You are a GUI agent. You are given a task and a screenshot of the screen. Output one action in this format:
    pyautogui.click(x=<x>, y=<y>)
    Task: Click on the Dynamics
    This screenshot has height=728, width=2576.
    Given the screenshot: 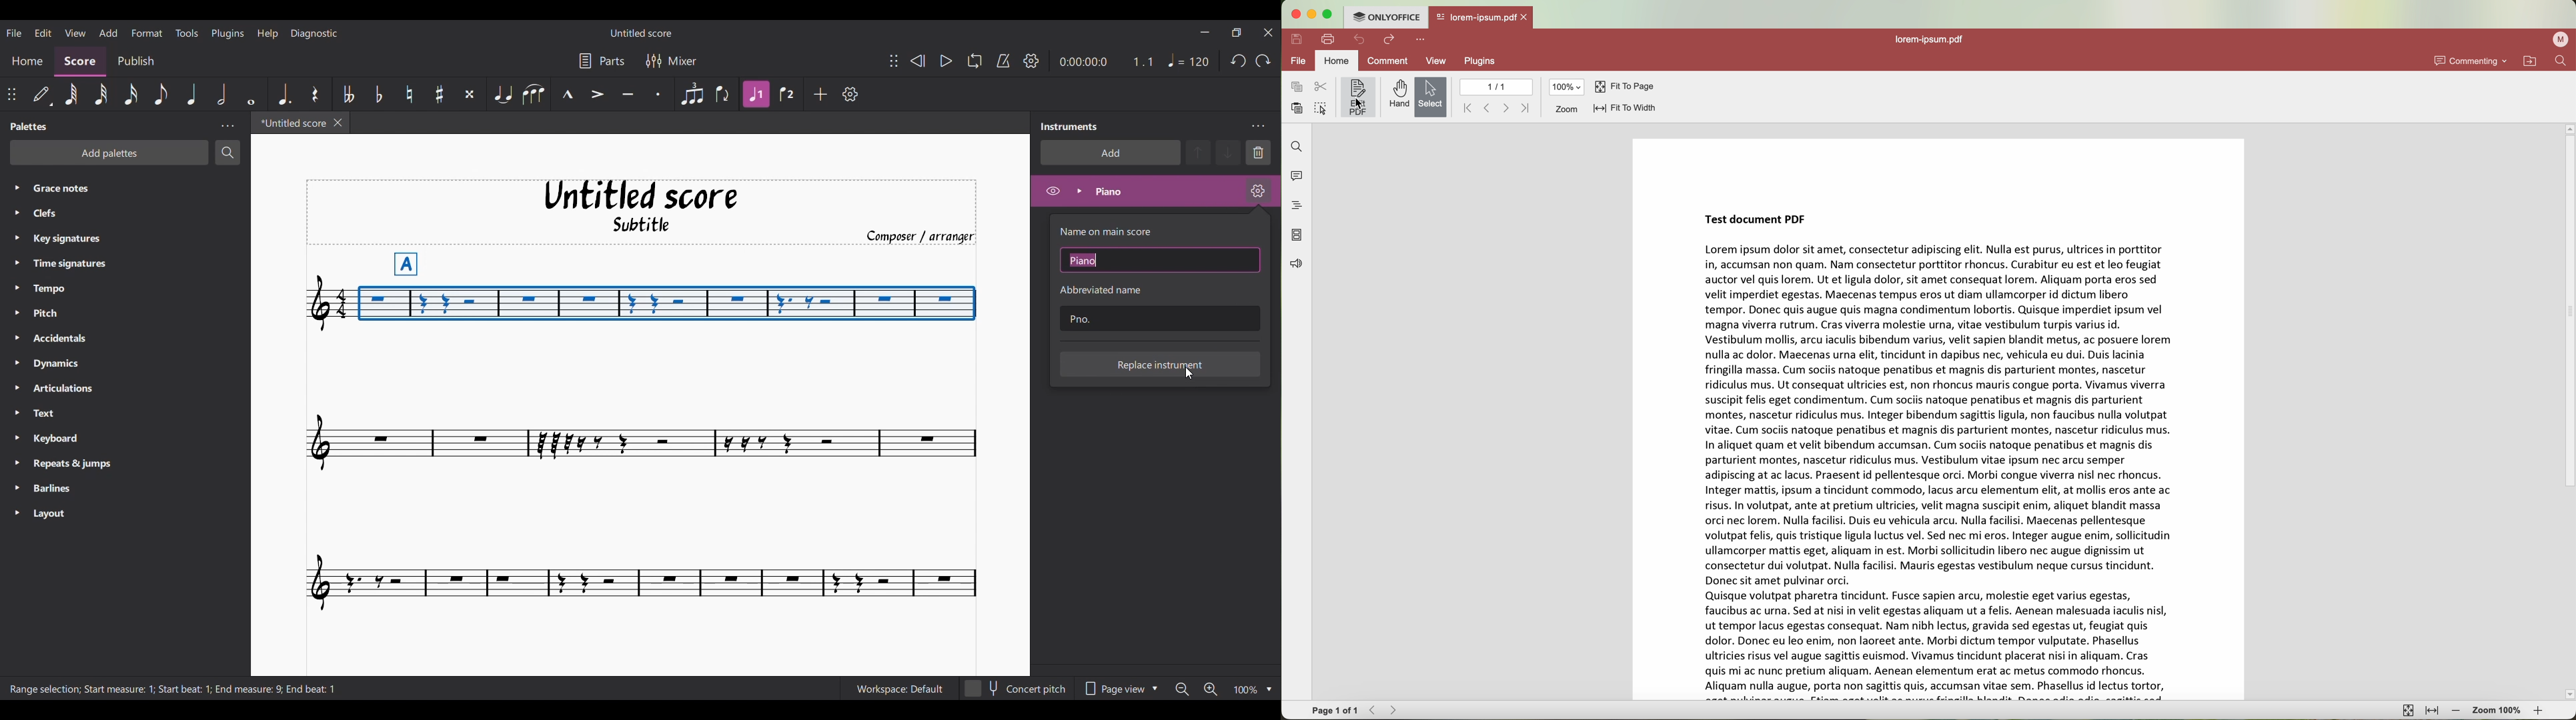 What is the action you would take?
    pyautogui.click(x=79, y=365)
    